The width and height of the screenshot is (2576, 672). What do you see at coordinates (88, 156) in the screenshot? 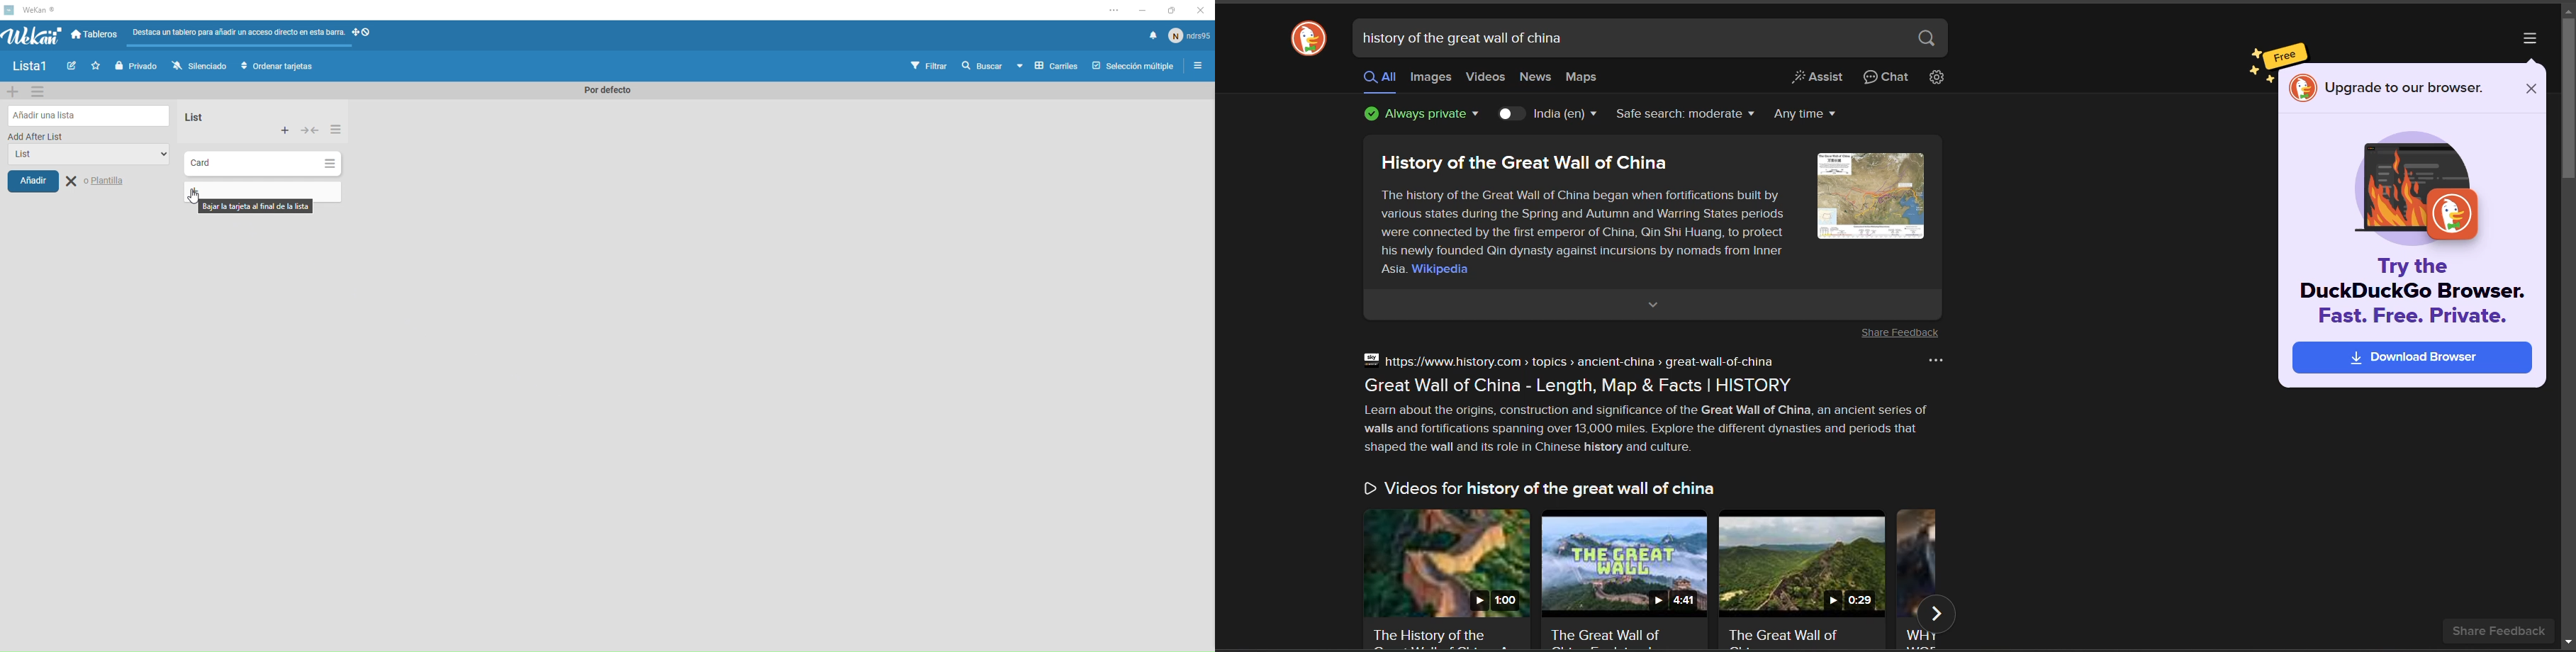
I see `List` at bounding box center [88, 156].